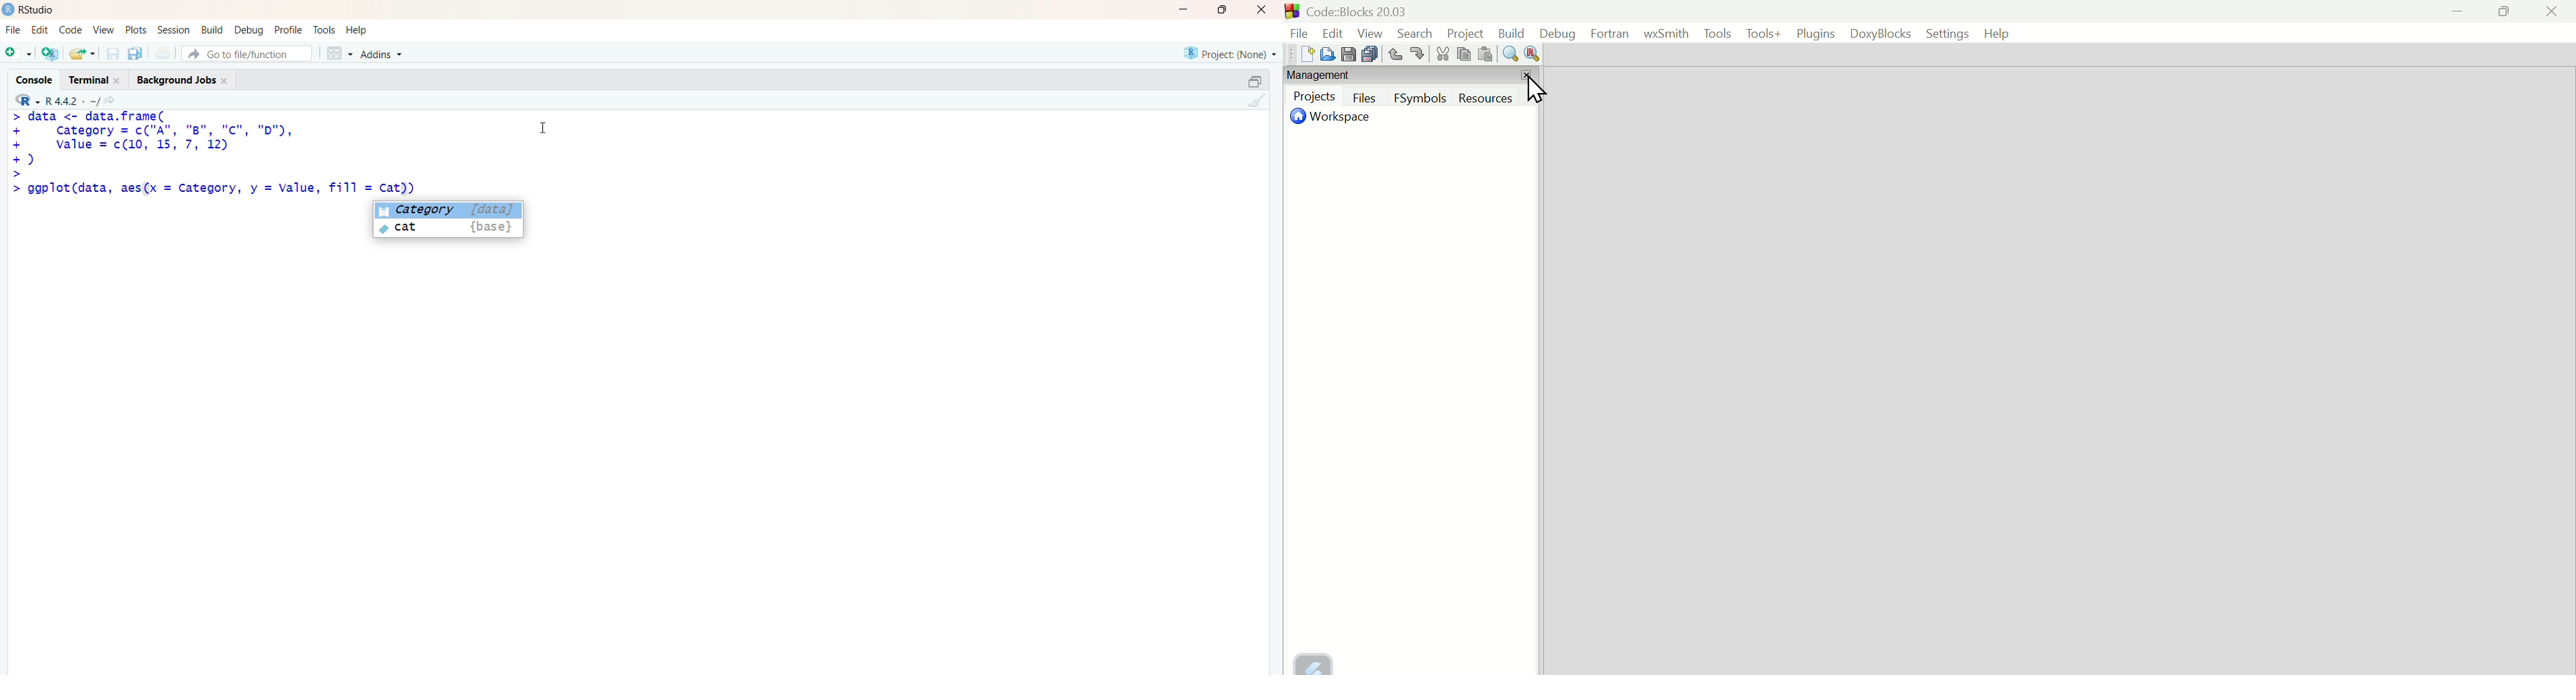  I want to click on save all open documents, so click(134, 53).